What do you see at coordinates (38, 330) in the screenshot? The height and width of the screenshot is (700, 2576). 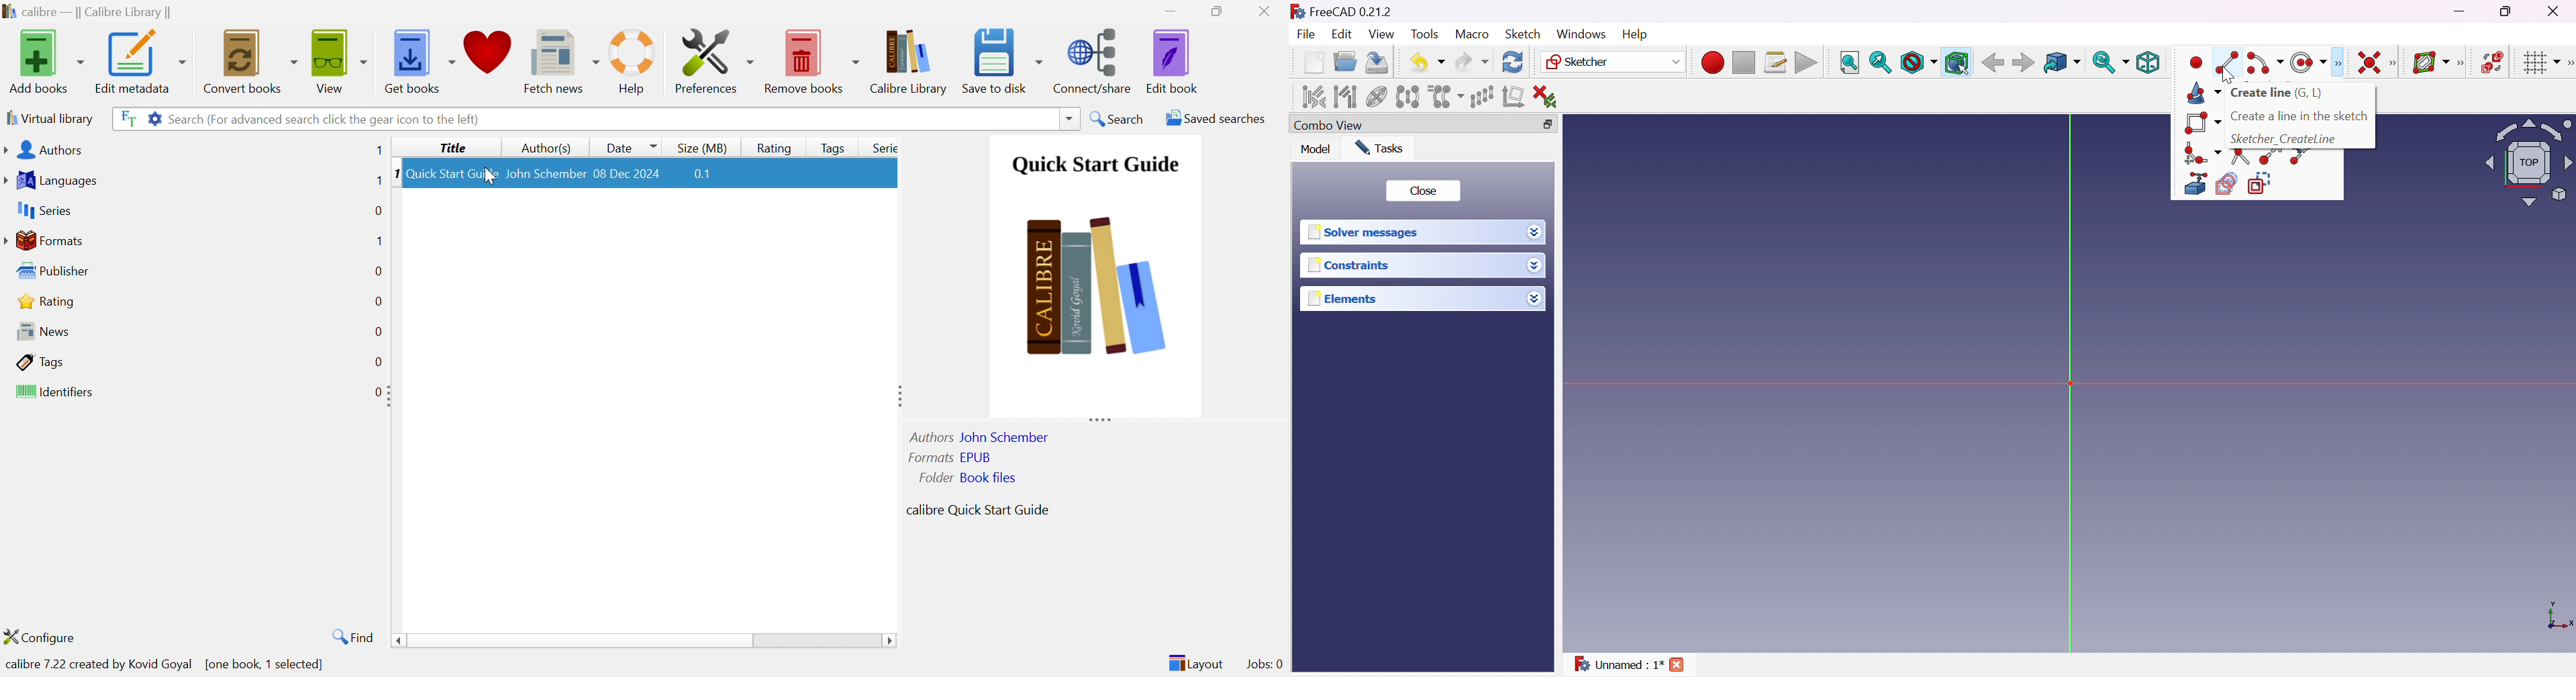 I see `News` at bounding box center [38, 330].